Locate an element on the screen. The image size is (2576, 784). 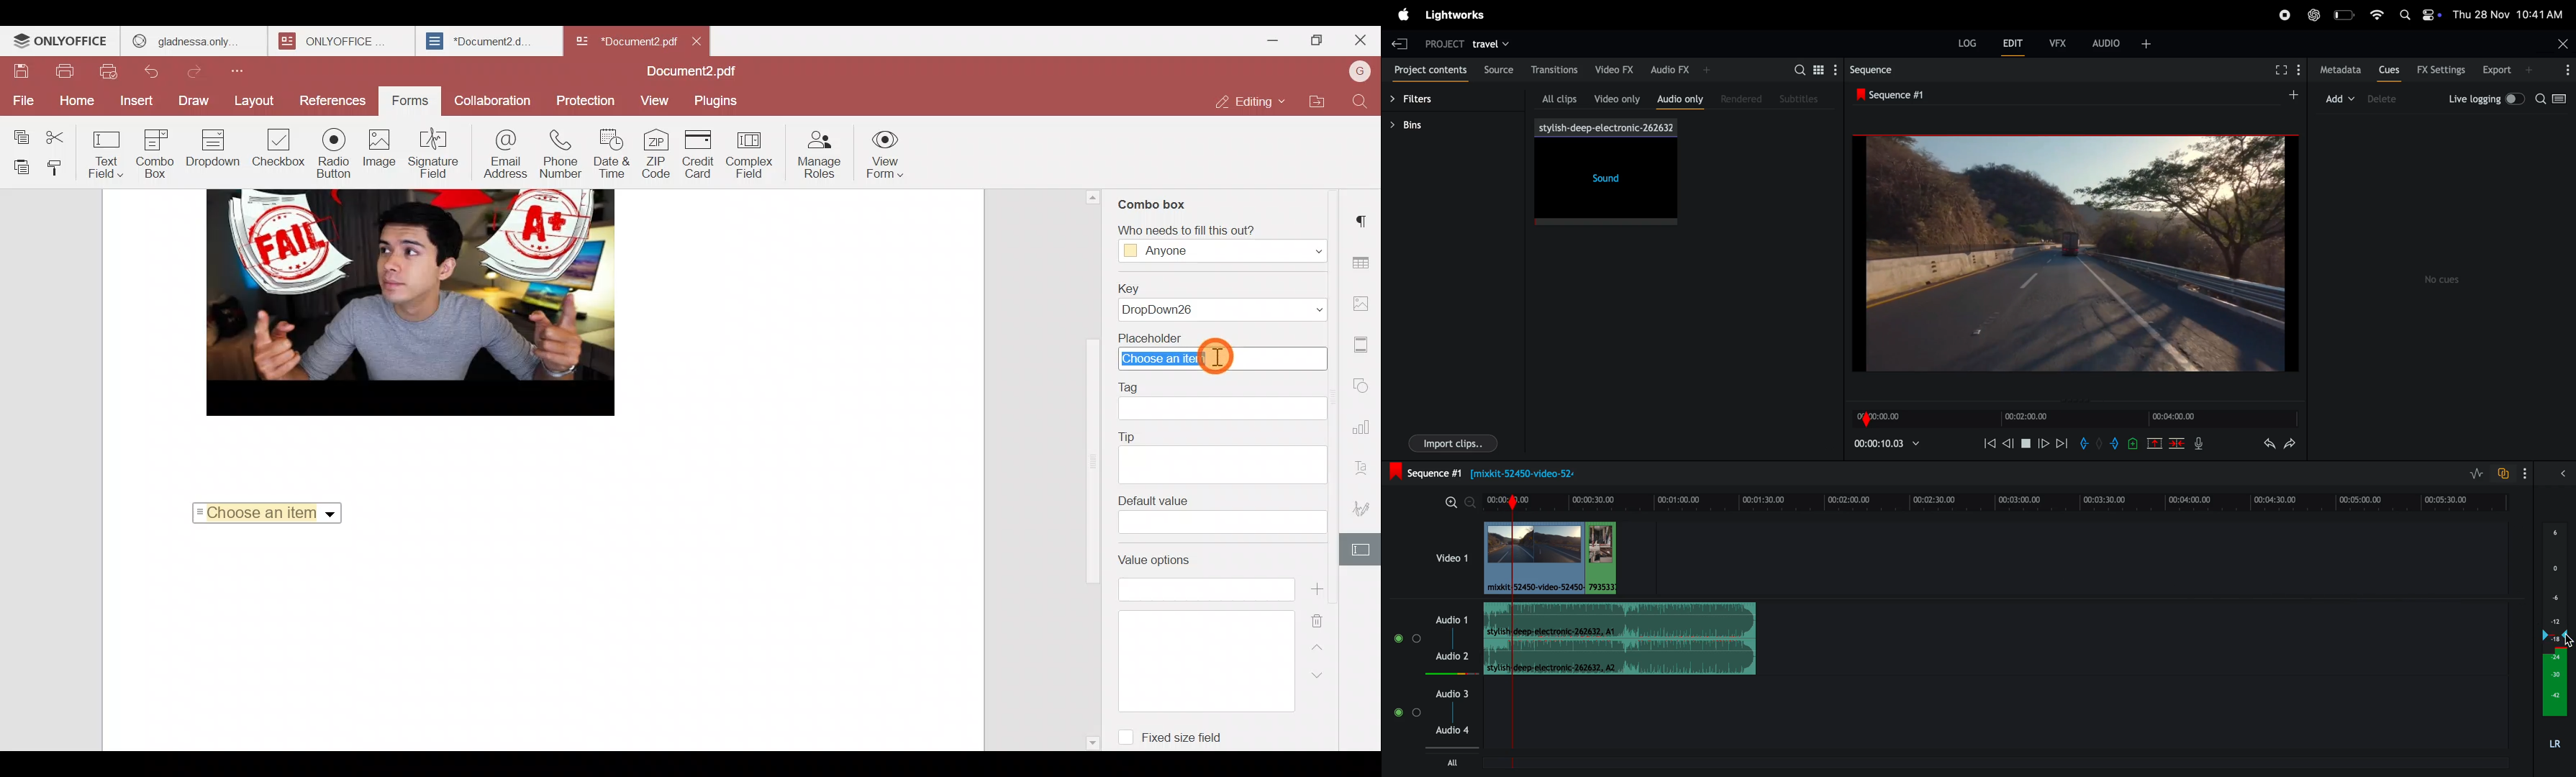
Audio 4 is located at coordinates (1456, 729).